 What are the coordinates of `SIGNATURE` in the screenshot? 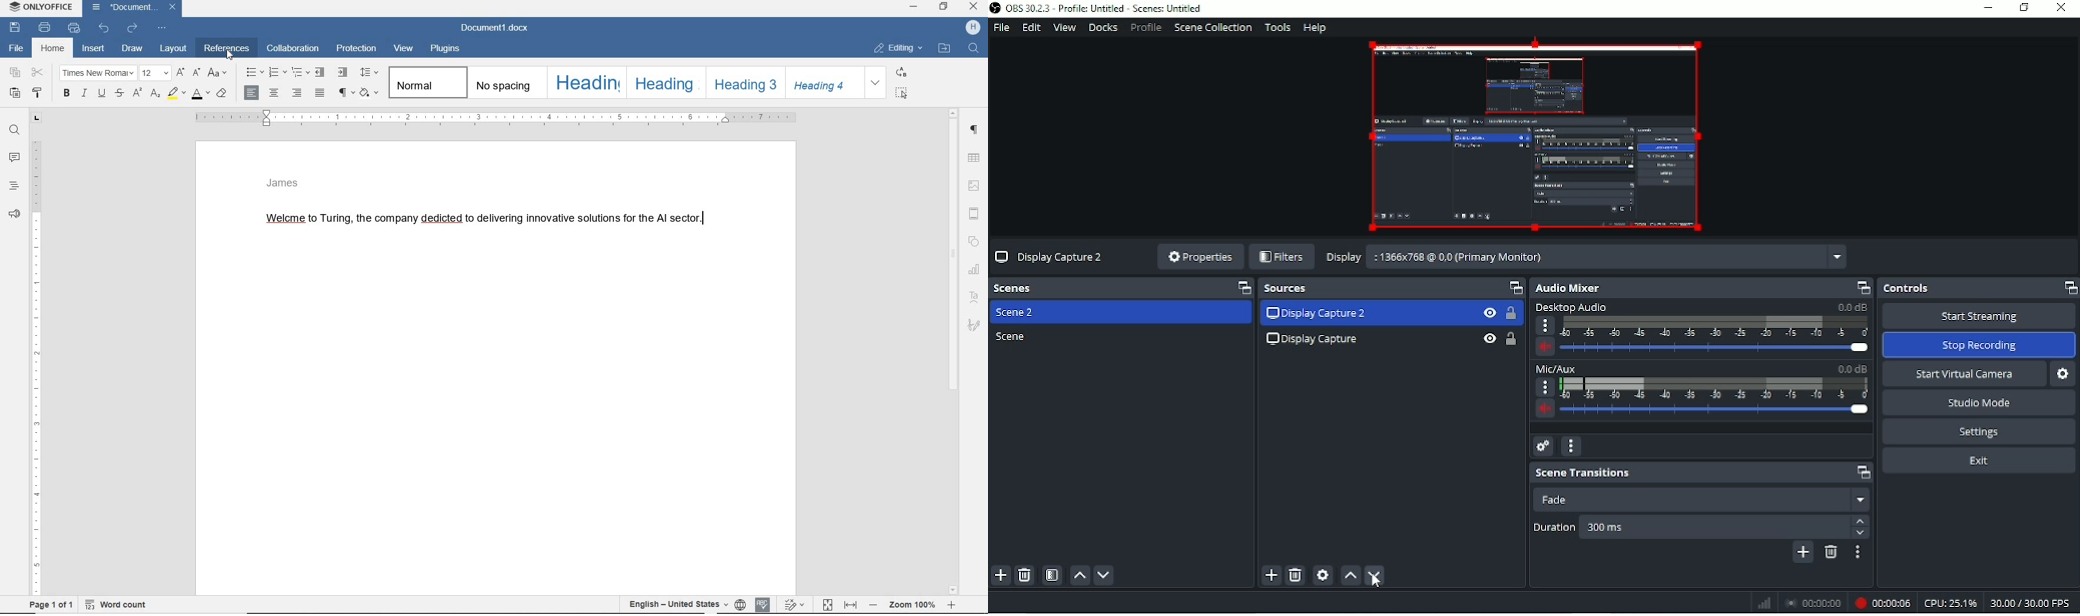 It's located at (974, 326).